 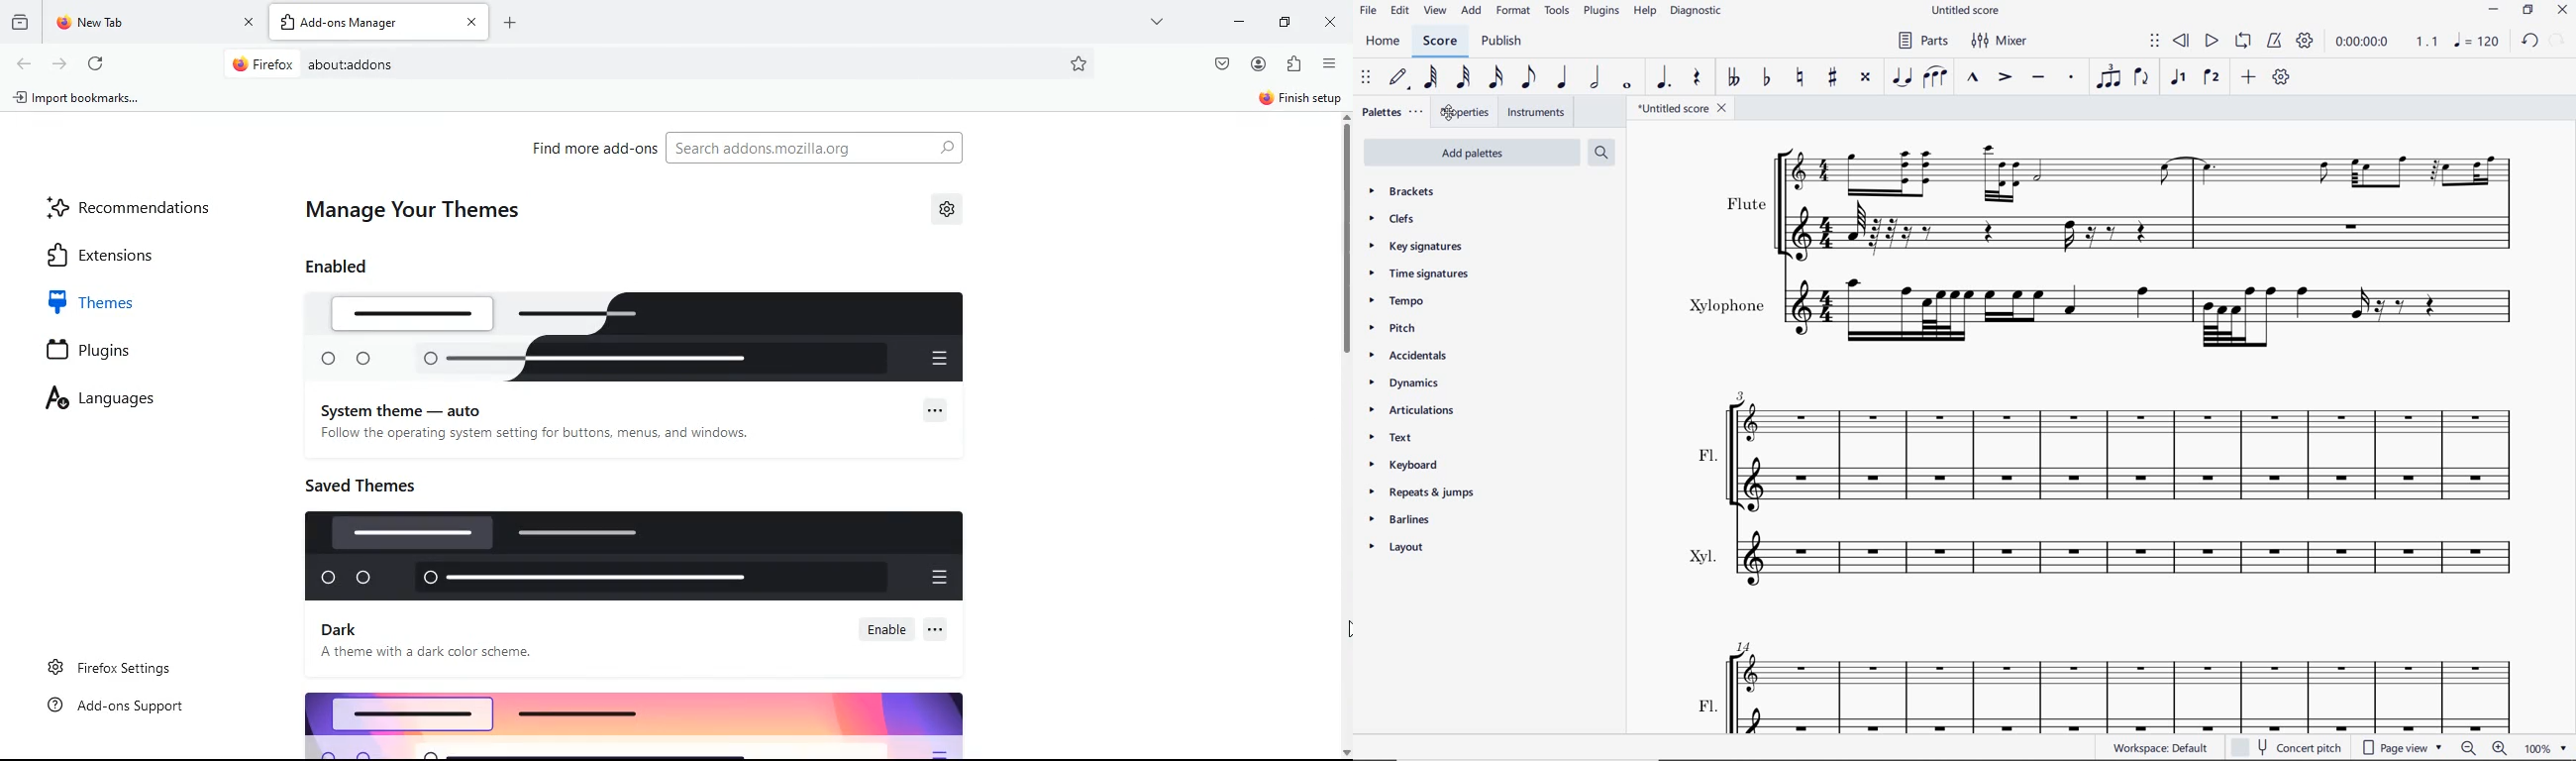 I want to click on extensions, so click(x=124, y=254).